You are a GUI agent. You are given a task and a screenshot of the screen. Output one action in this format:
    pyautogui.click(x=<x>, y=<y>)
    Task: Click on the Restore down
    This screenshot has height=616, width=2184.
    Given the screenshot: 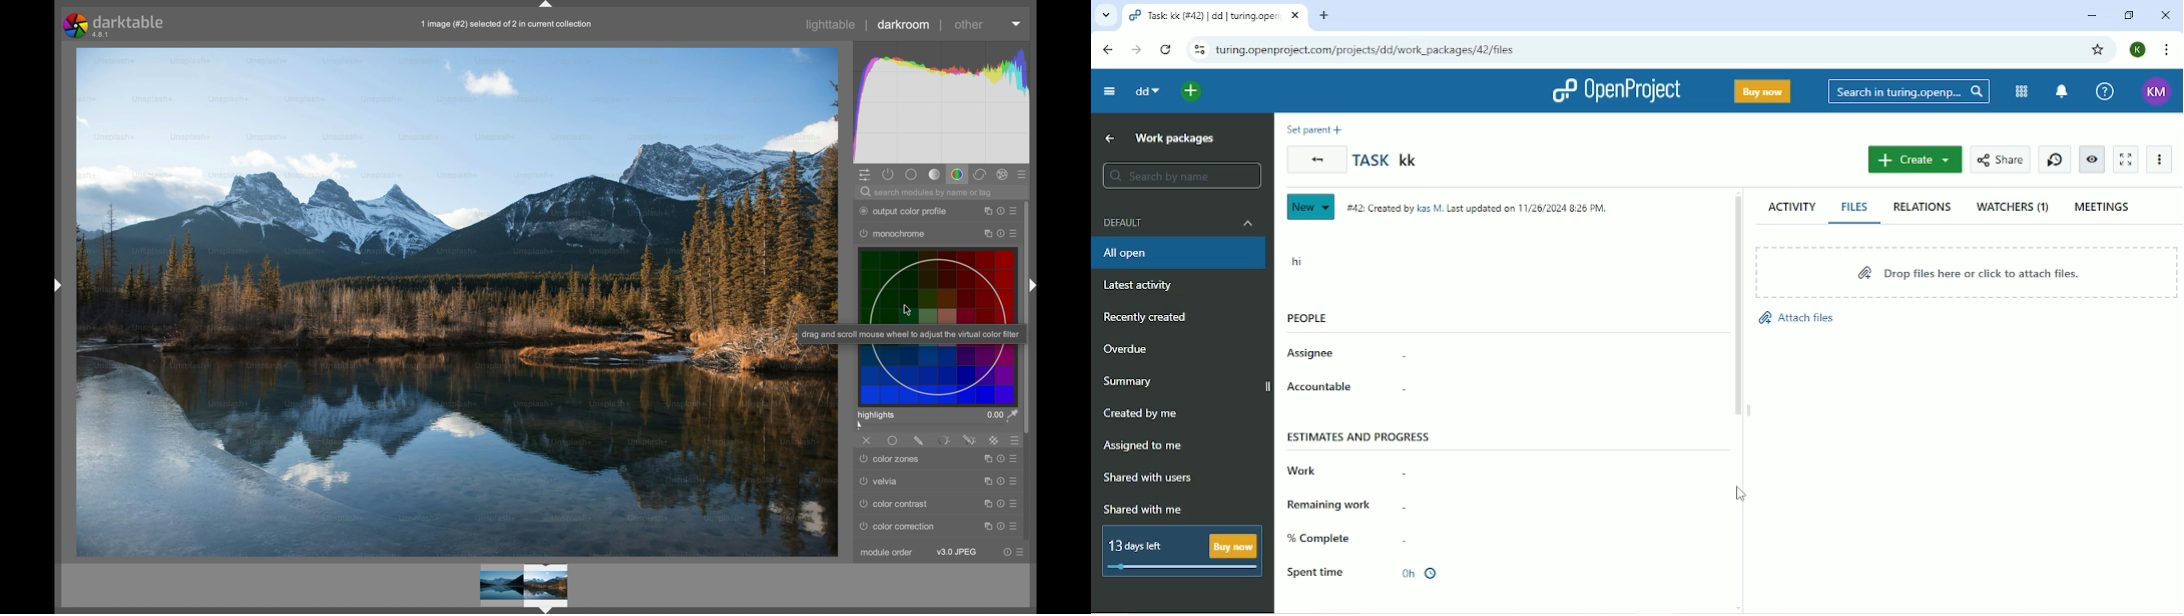 What is the action you would take?
    pyautogui.click(x=2130, y=16)
    